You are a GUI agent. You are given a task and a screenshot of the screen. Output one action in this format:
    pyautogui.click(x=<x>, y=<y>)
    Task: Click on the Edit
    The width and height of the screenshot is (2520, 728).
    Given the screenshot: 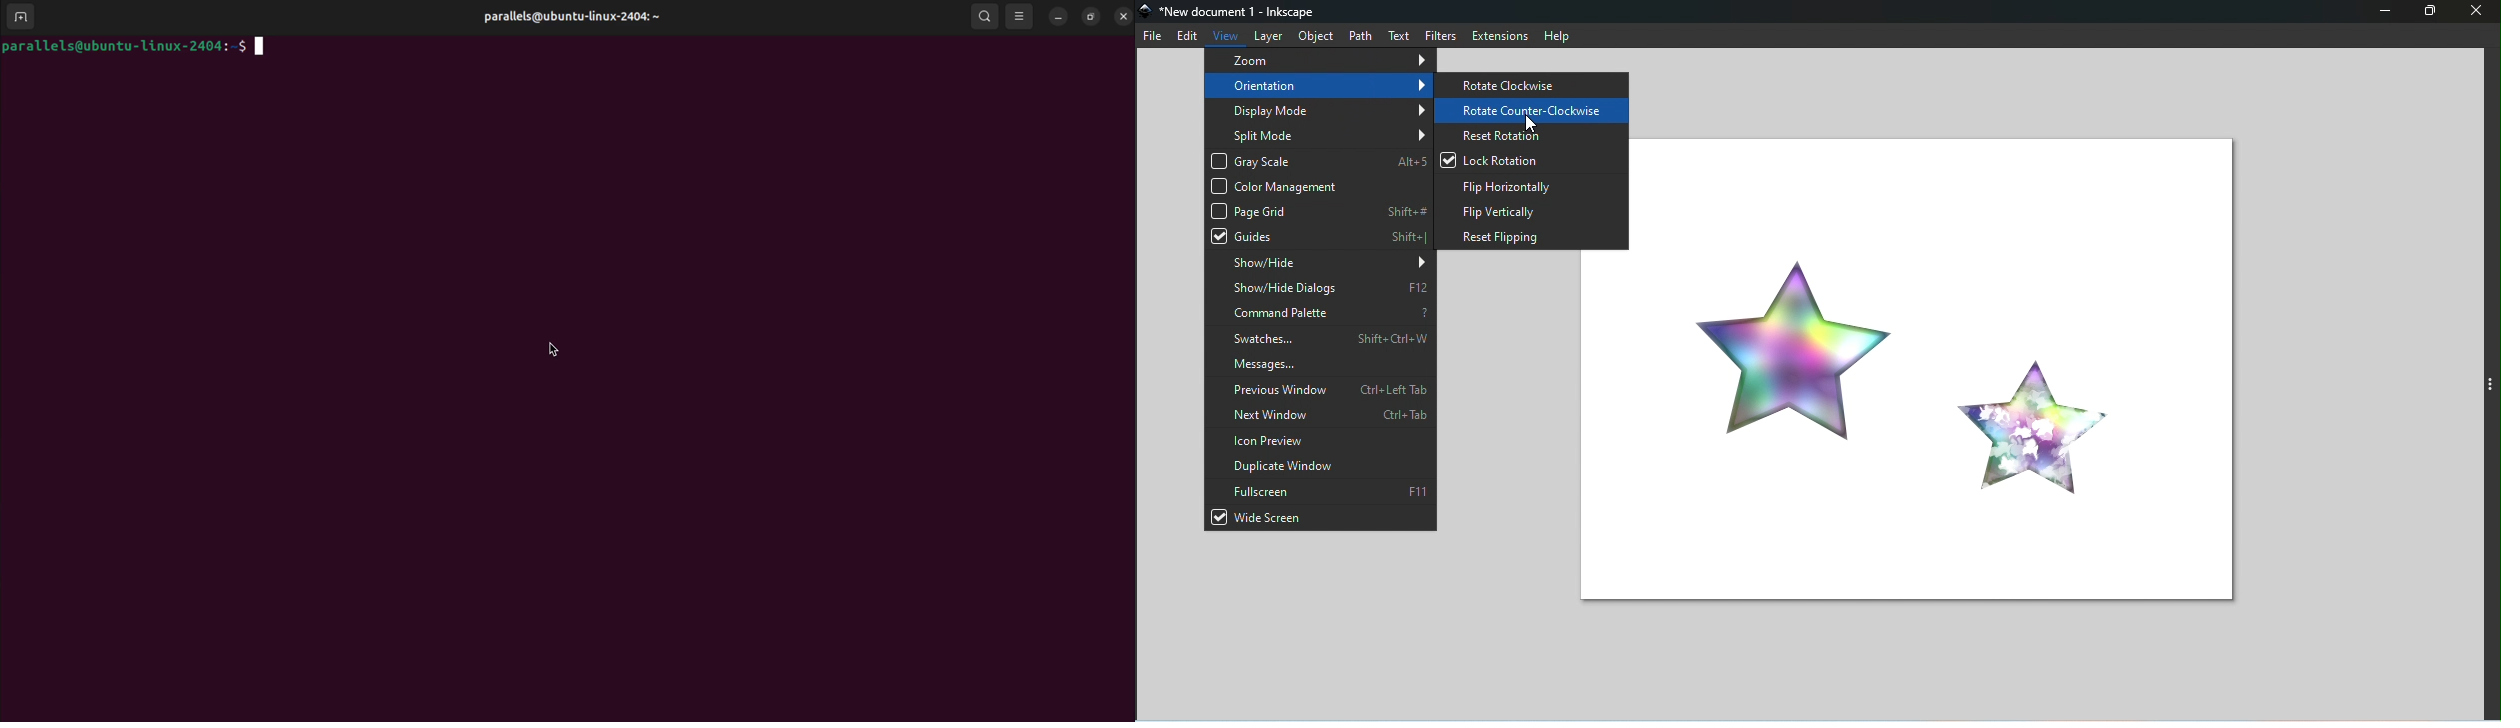 What is the action you would take?
    pyautogui.click(x=1188, y=37)
    